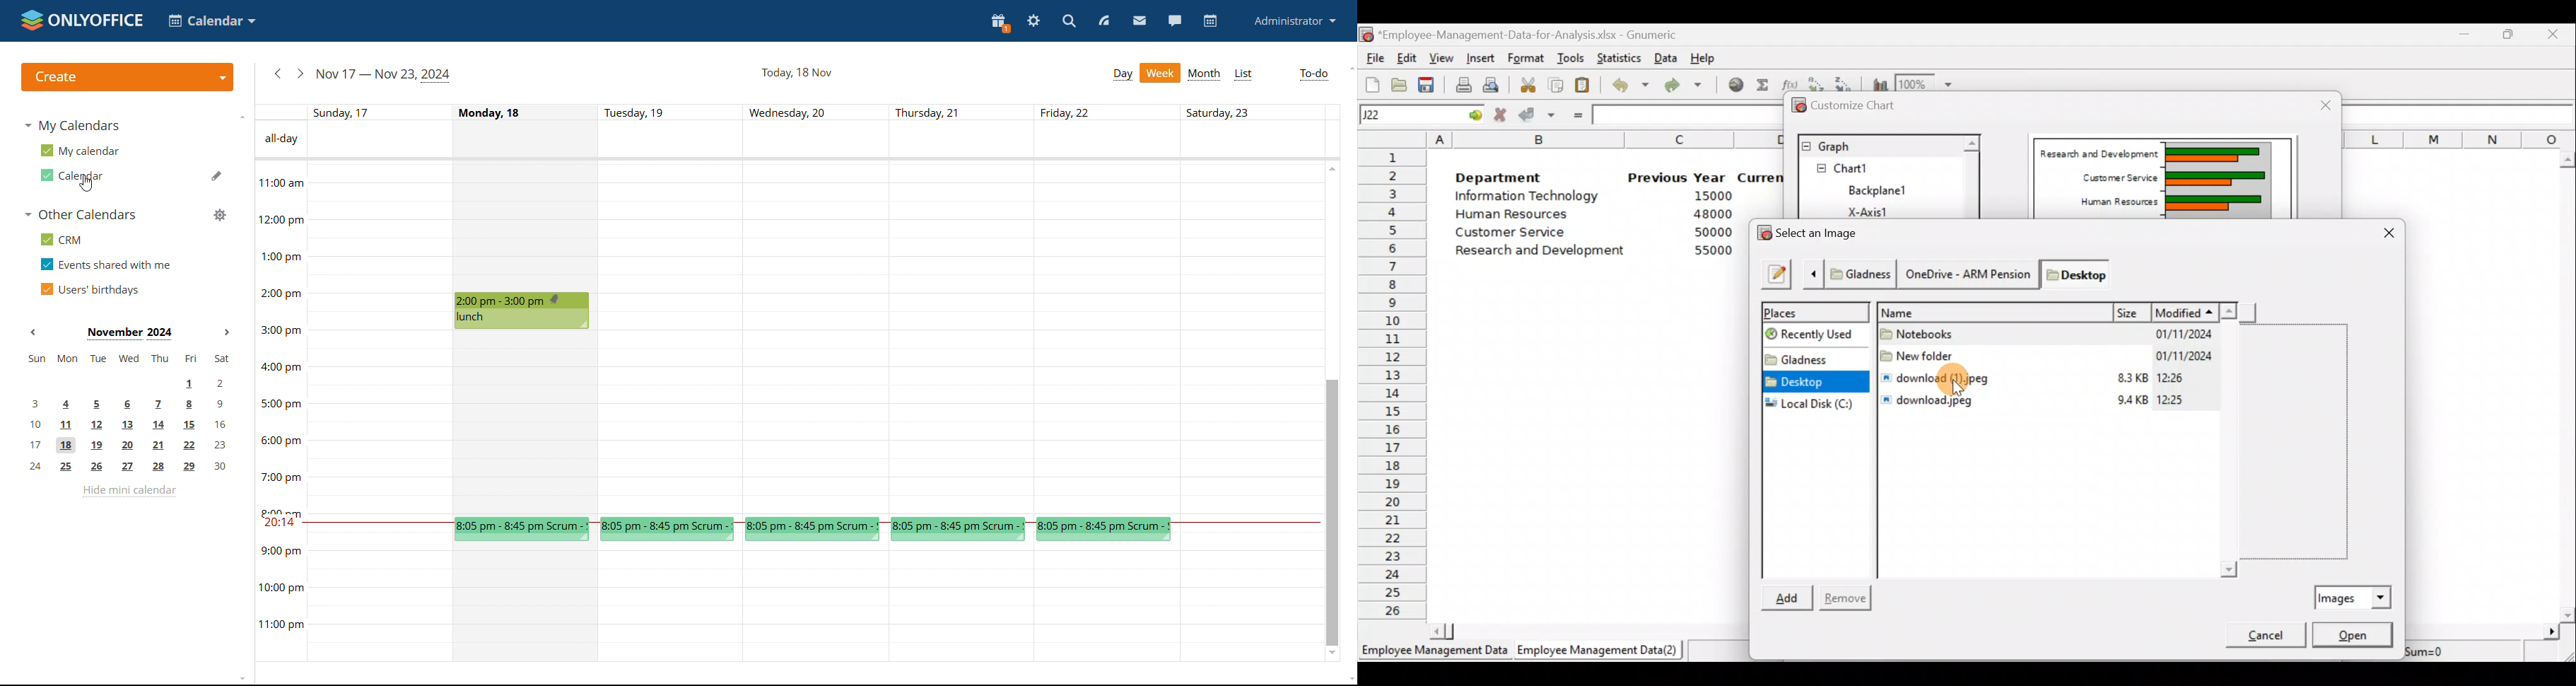 The image size is (2576, 700). Describe the element at coordinates (2318, 104) in the screenshot. I see `Close` at that location.